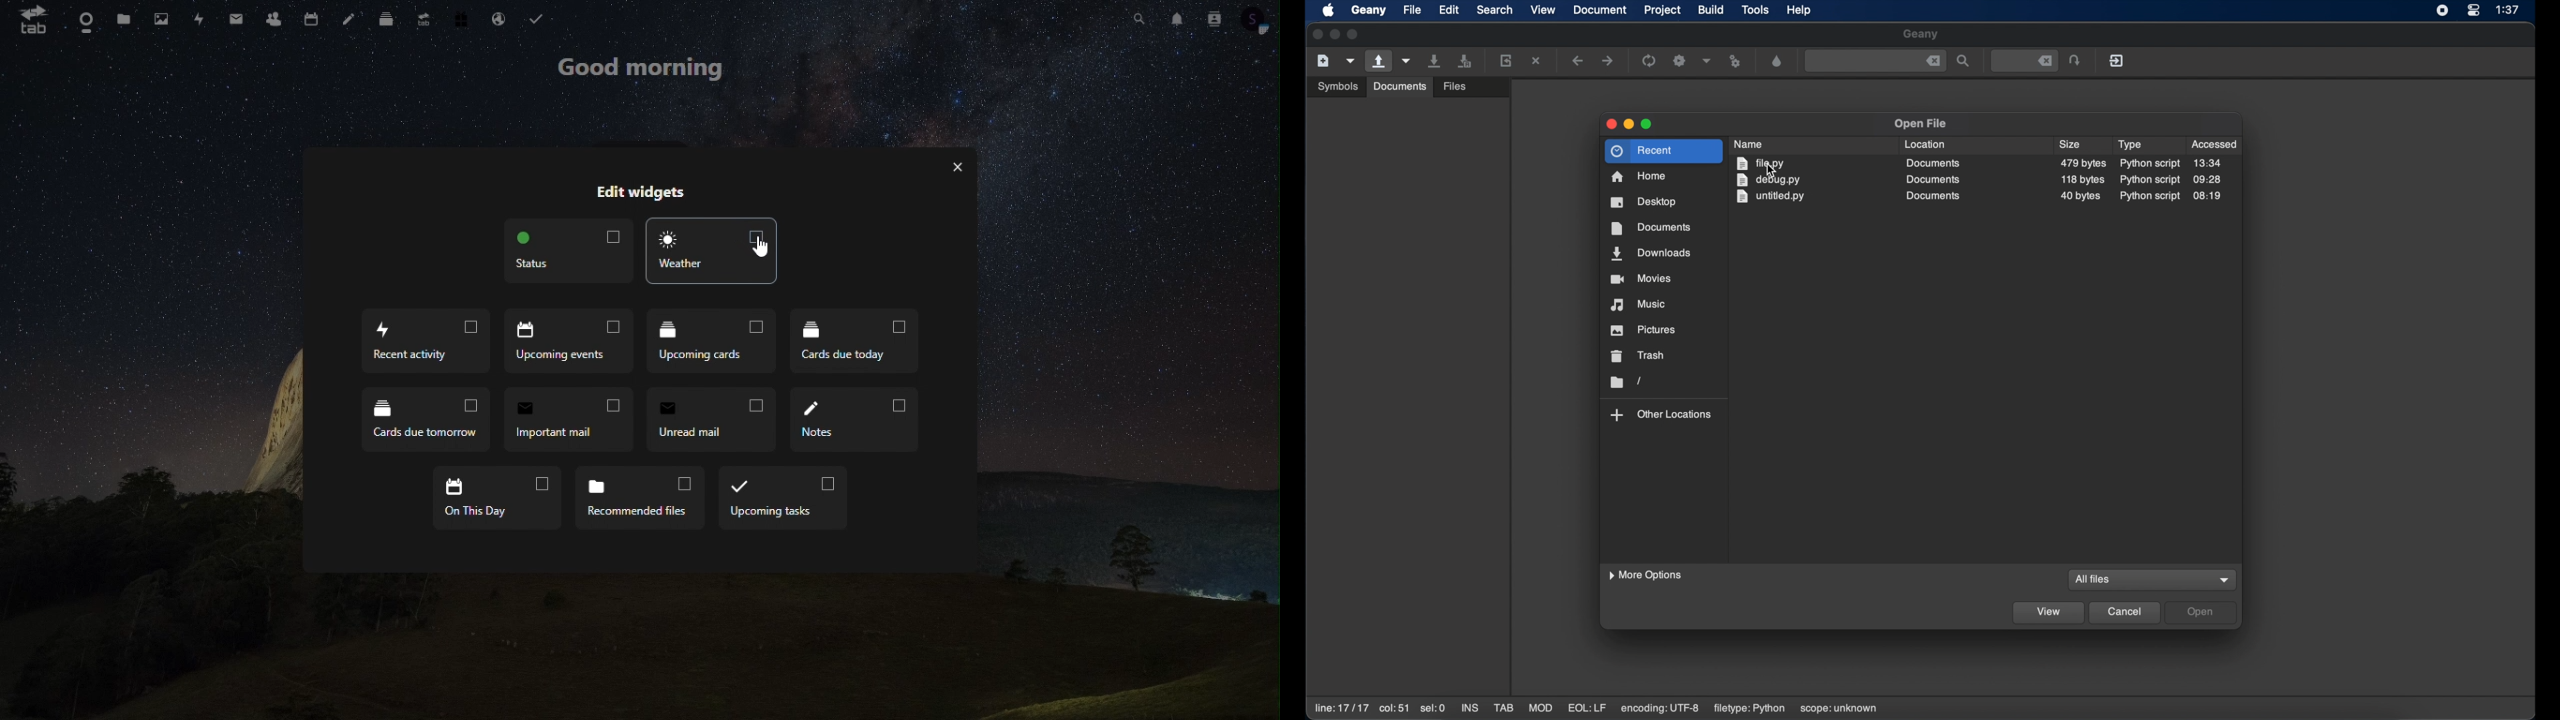 The height and width of the screenshot is (728, 2576). Describe the element at coordinates (535, 20) in the screenshot. I see `tasks` at that location.